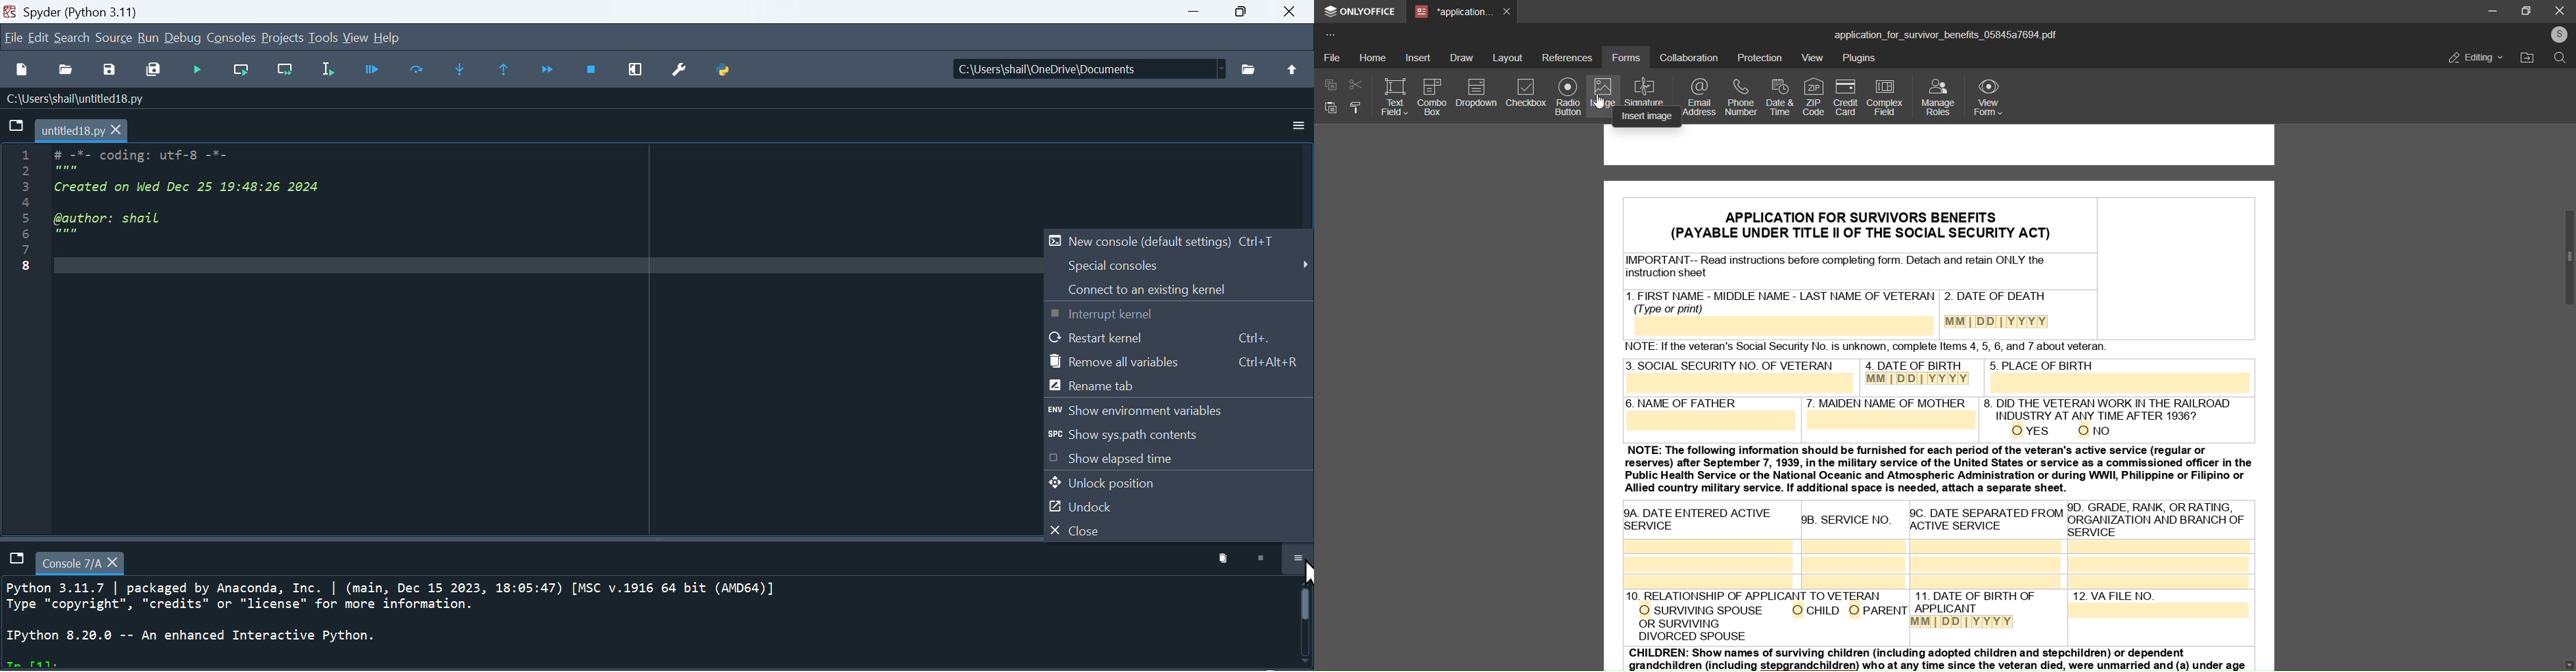 The image size is (2576, 672). What do you see at coordinates (83, 100) in the screenshot?
I see `c:\users\shail\untitled18.py` at bounding box center [83, 100].